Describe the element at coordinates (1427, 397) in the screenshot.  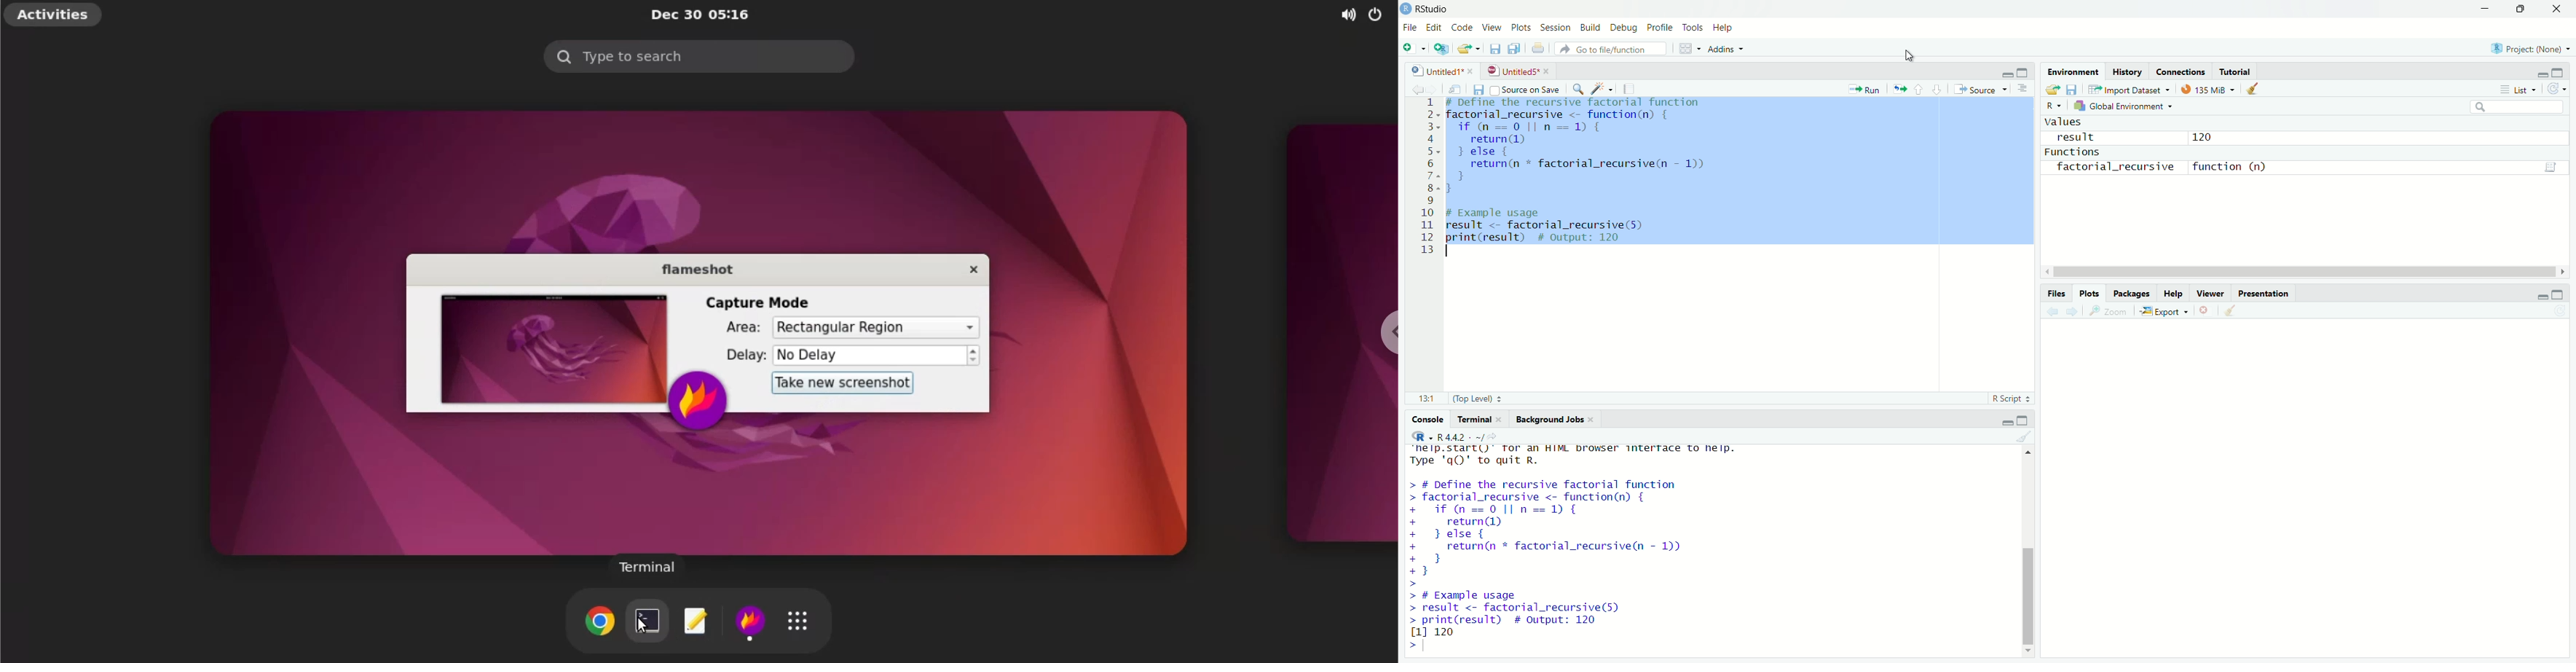
I see `13:1` at that location.